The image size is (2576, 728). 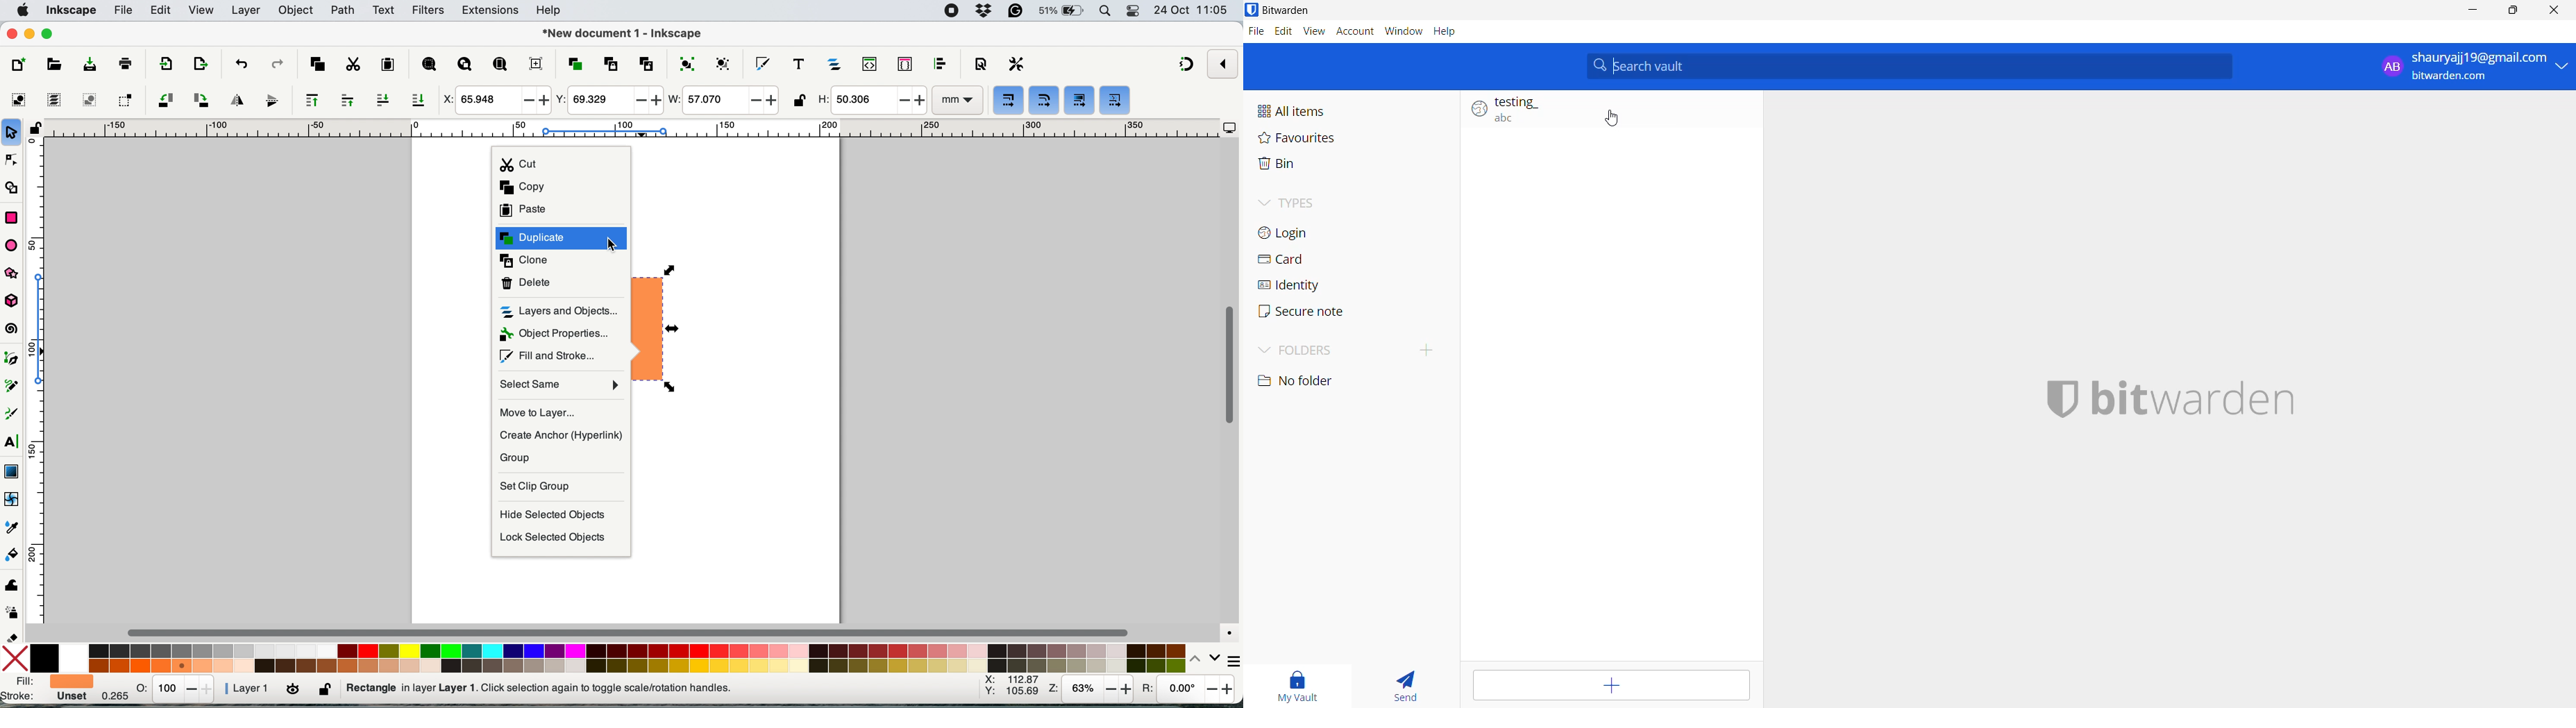 I want to click on view, so click(x=1313, y=30).